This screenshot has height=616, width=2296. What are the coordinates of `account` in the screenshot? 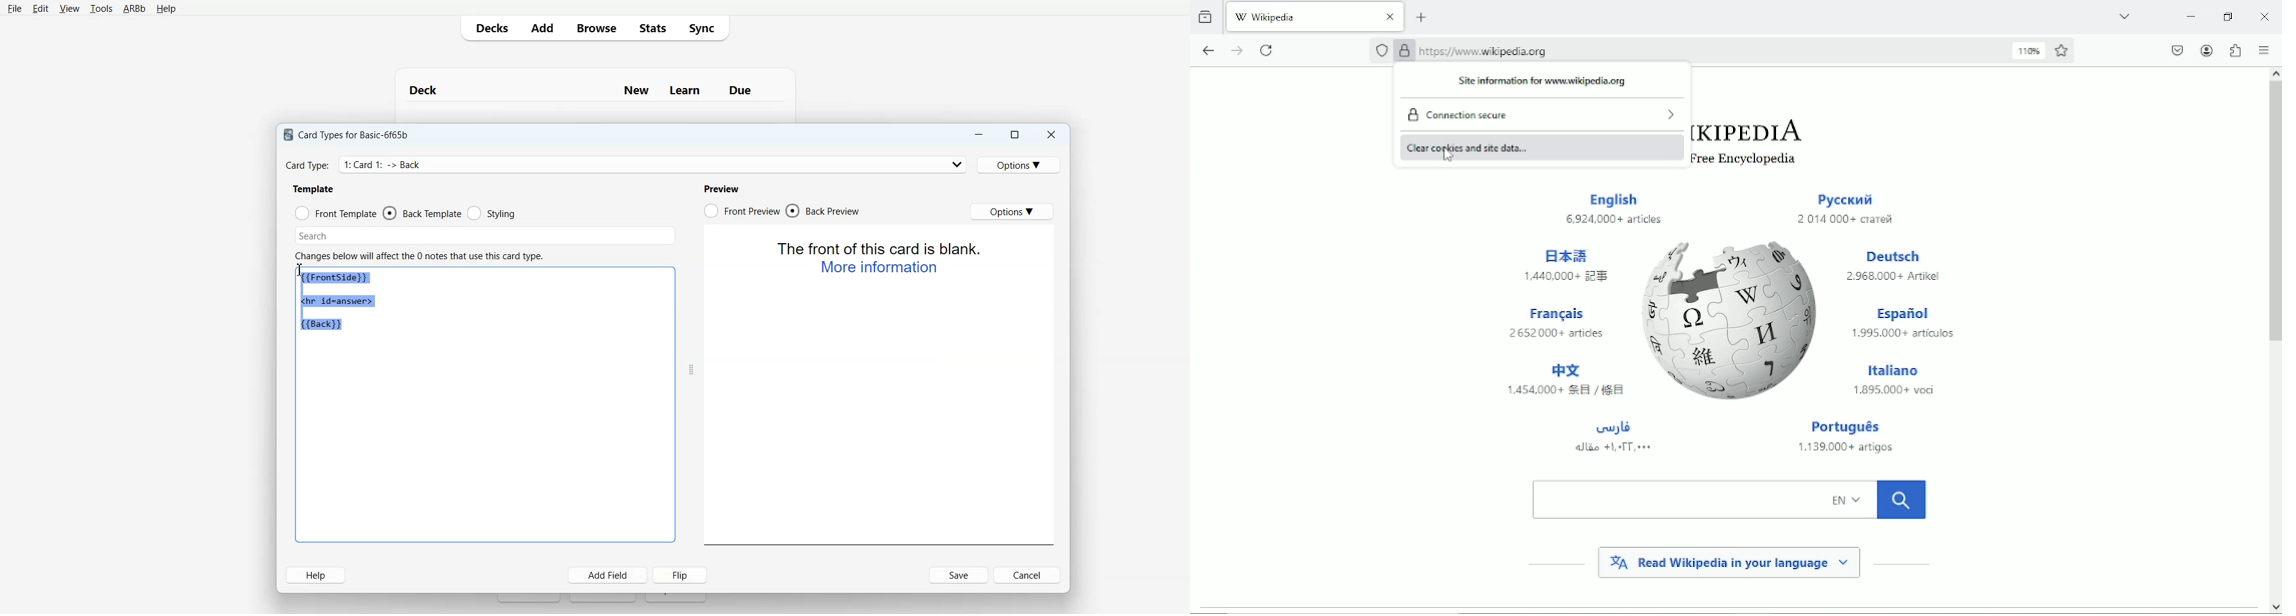 It's located at (2206, 50).